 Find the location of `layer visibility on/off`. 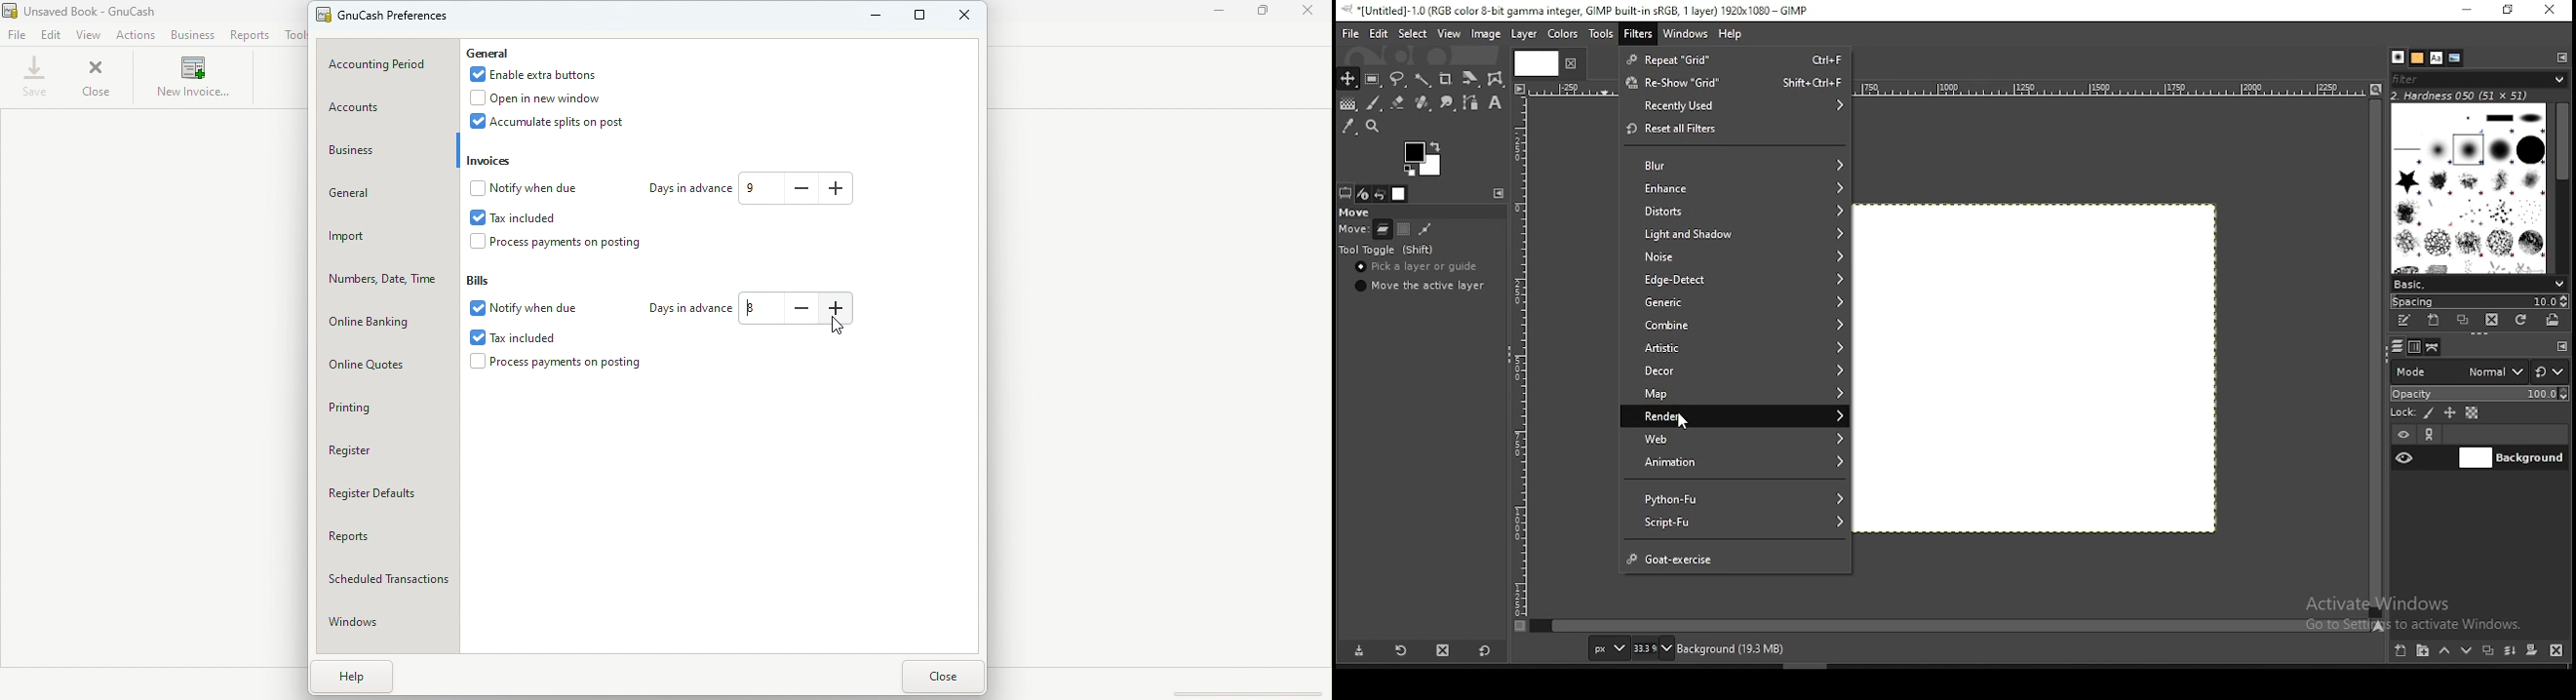

layer visibility on/off is located at coordinates (2405, 457).